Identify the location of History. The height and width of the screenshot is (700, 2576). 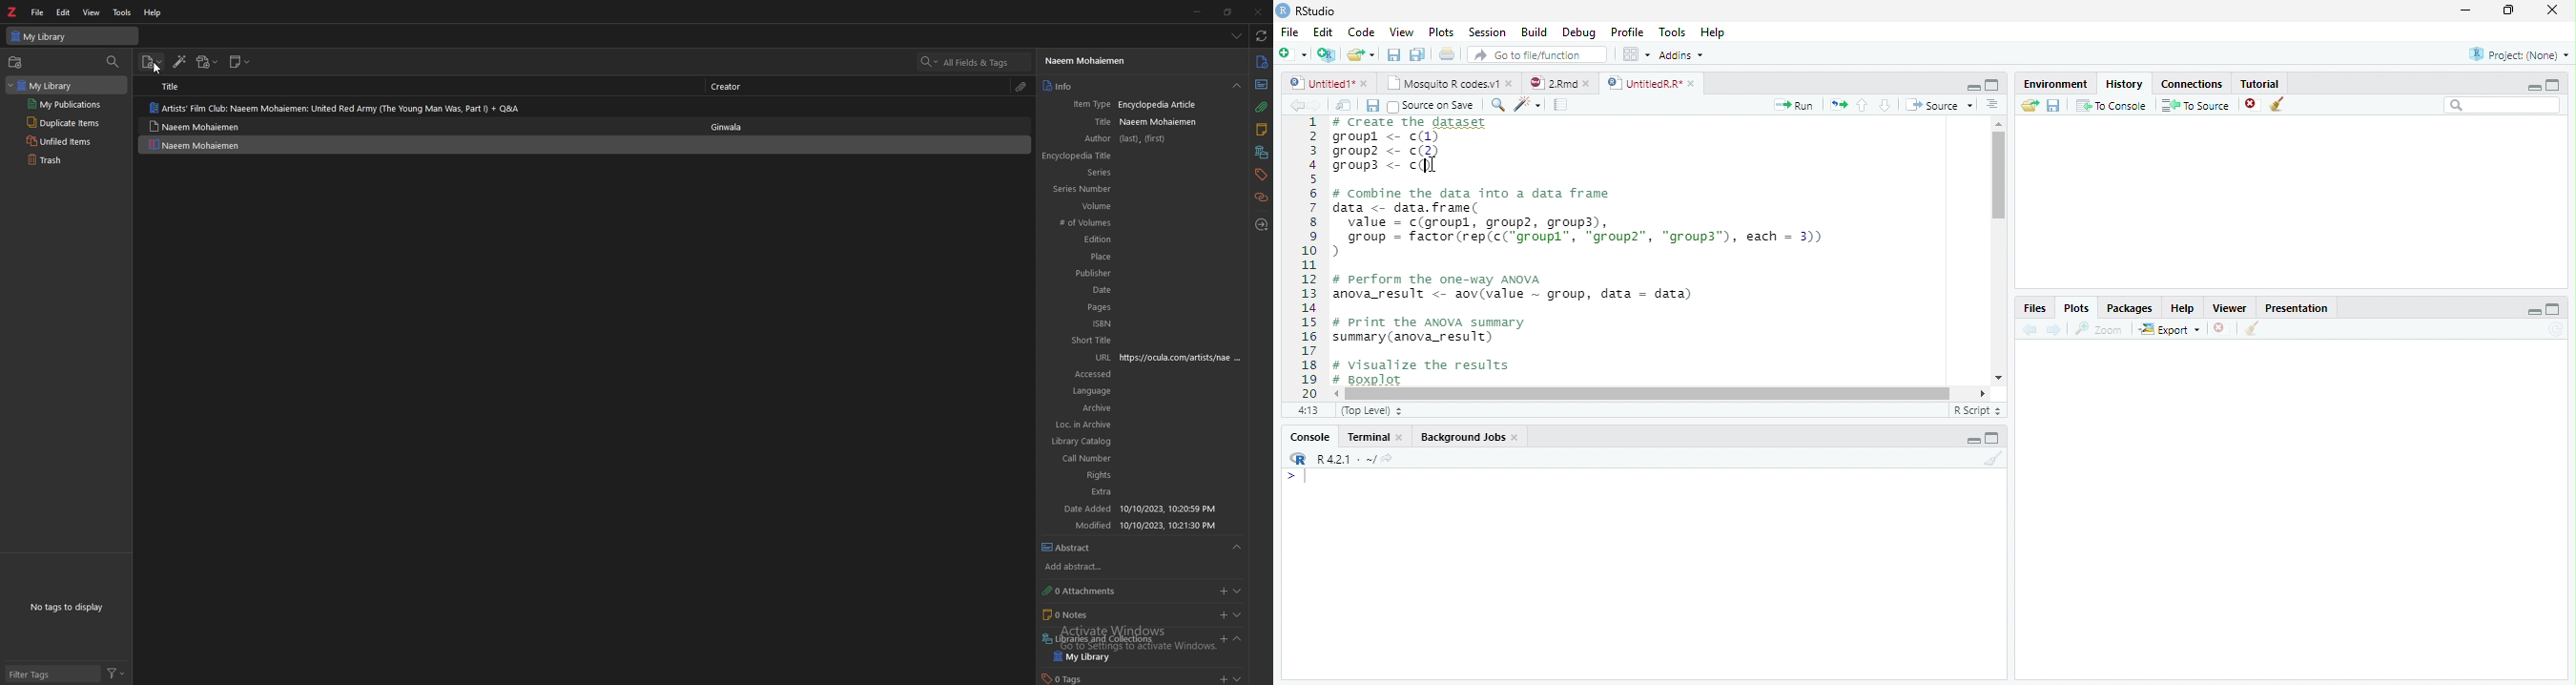
(2125, 83).